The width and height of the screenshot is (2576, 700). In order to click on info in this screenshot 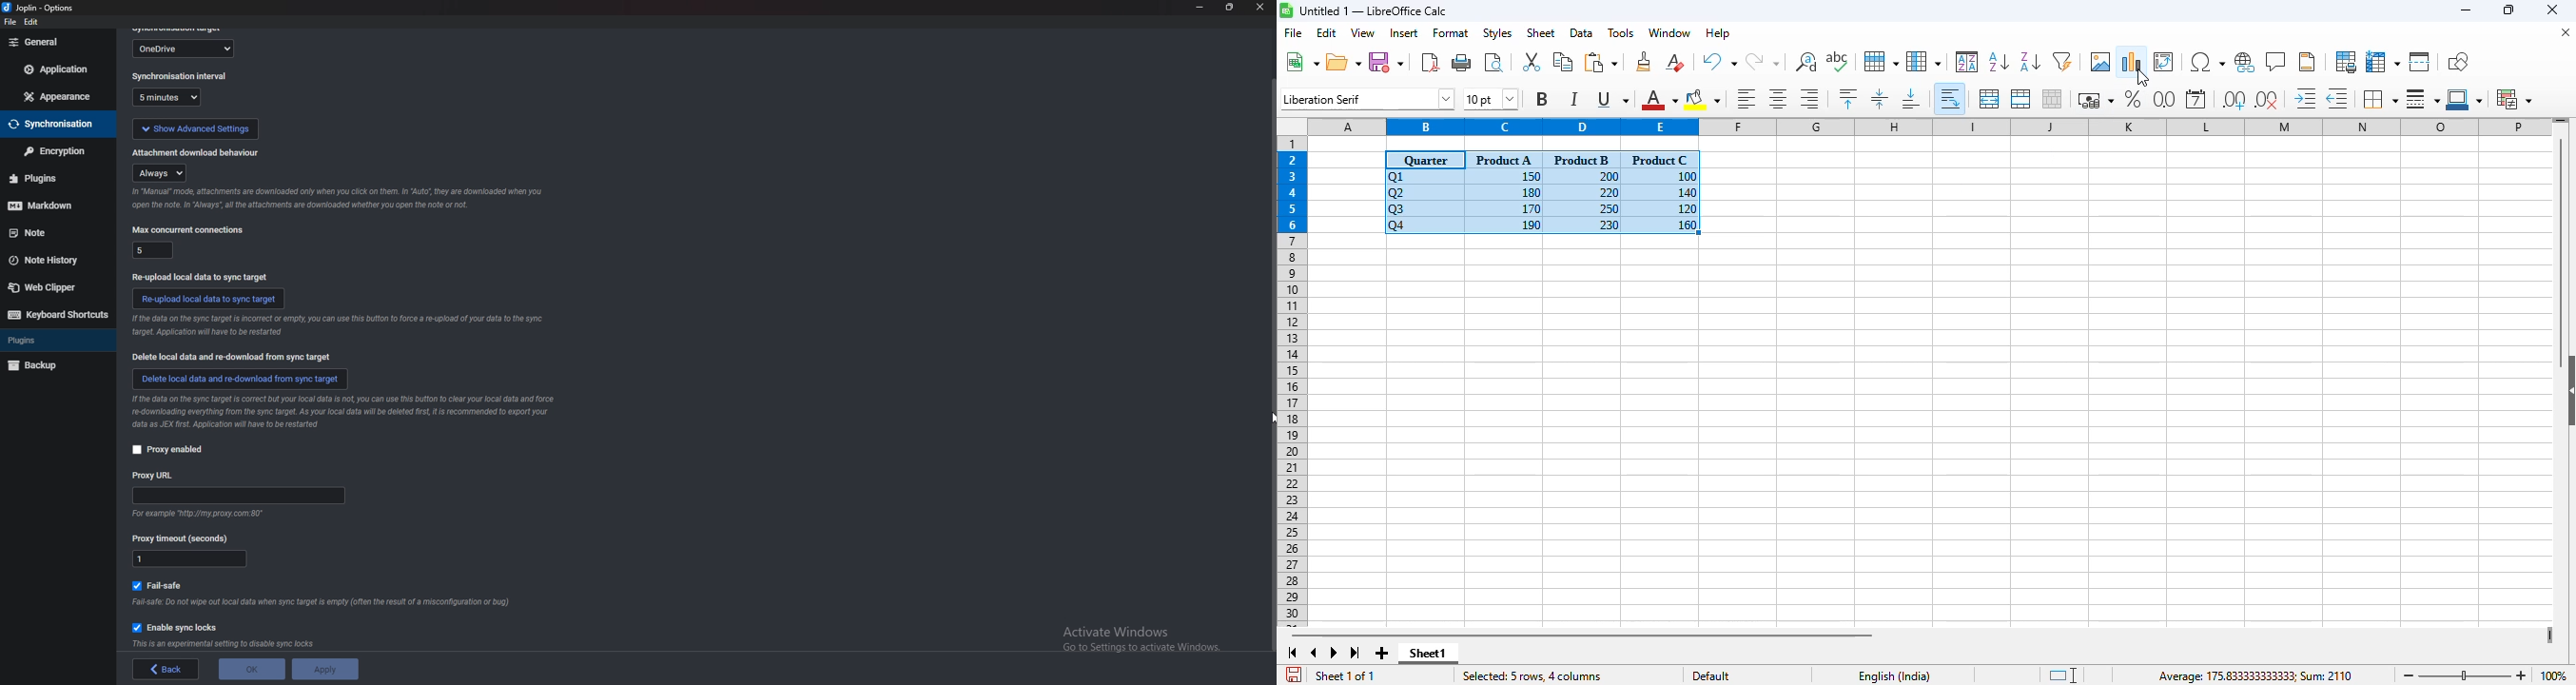, I will do `click(225, 644)`.